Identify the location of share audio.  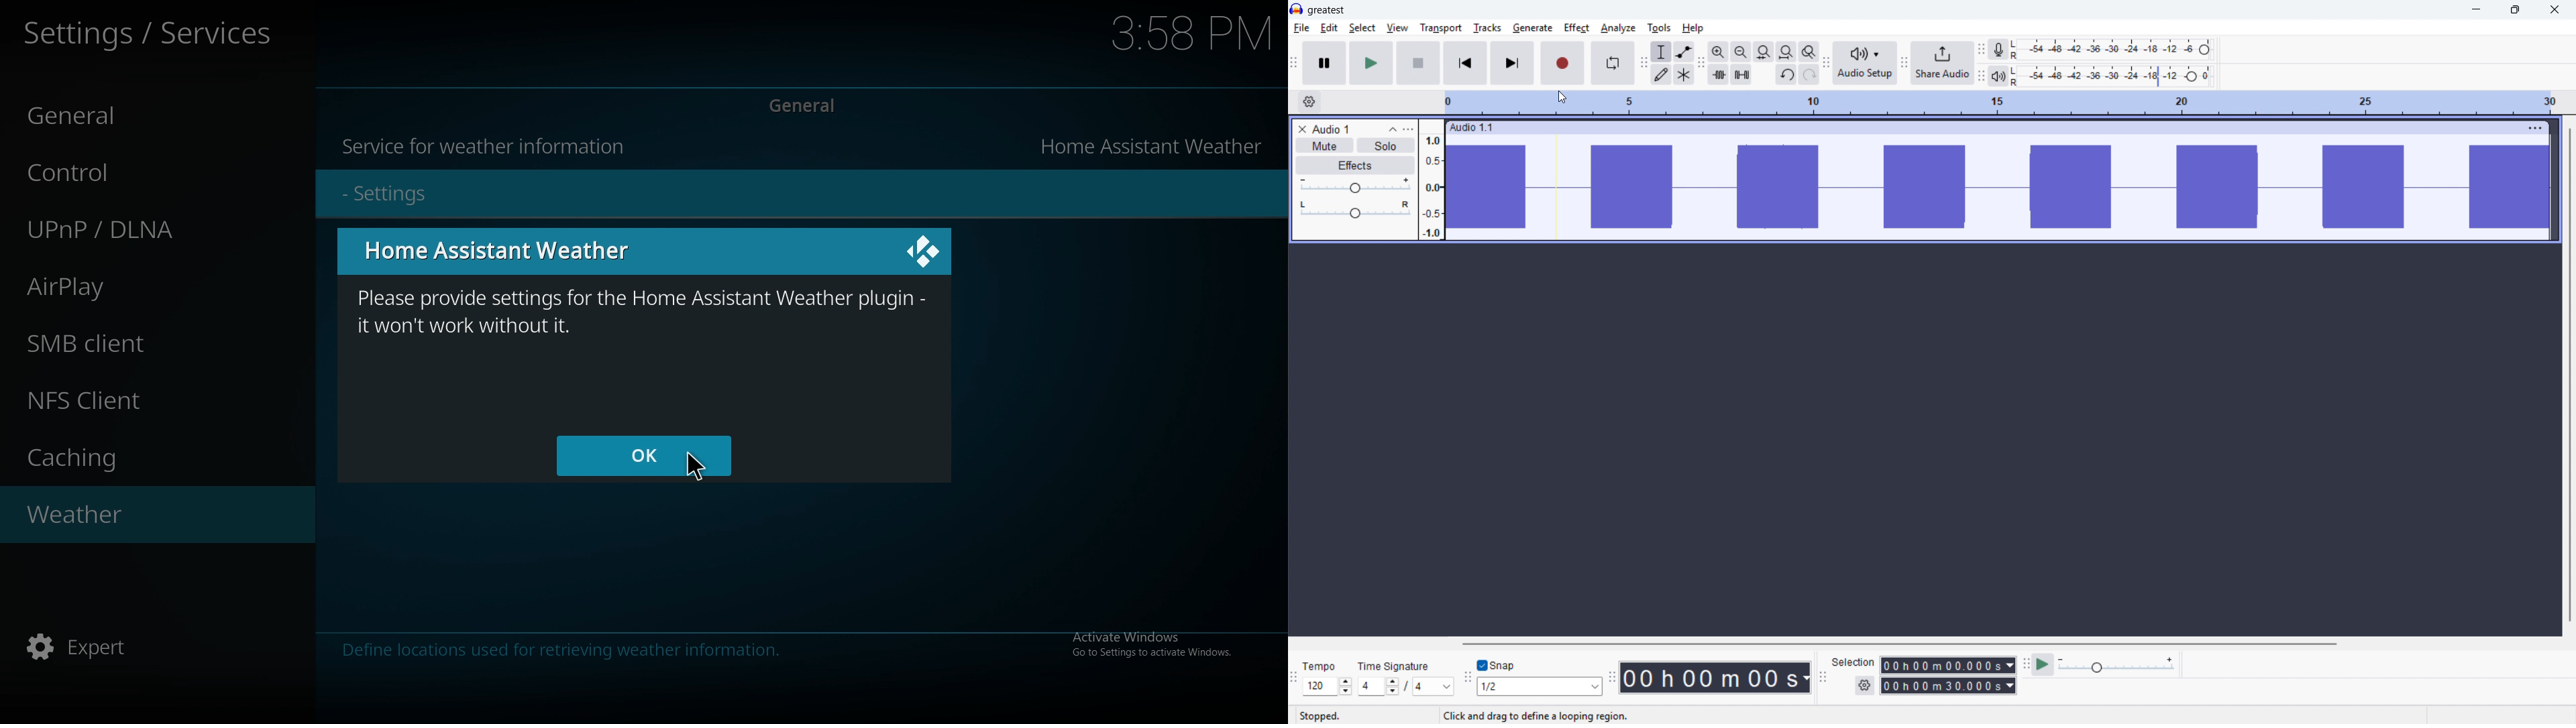
(1942, 64).